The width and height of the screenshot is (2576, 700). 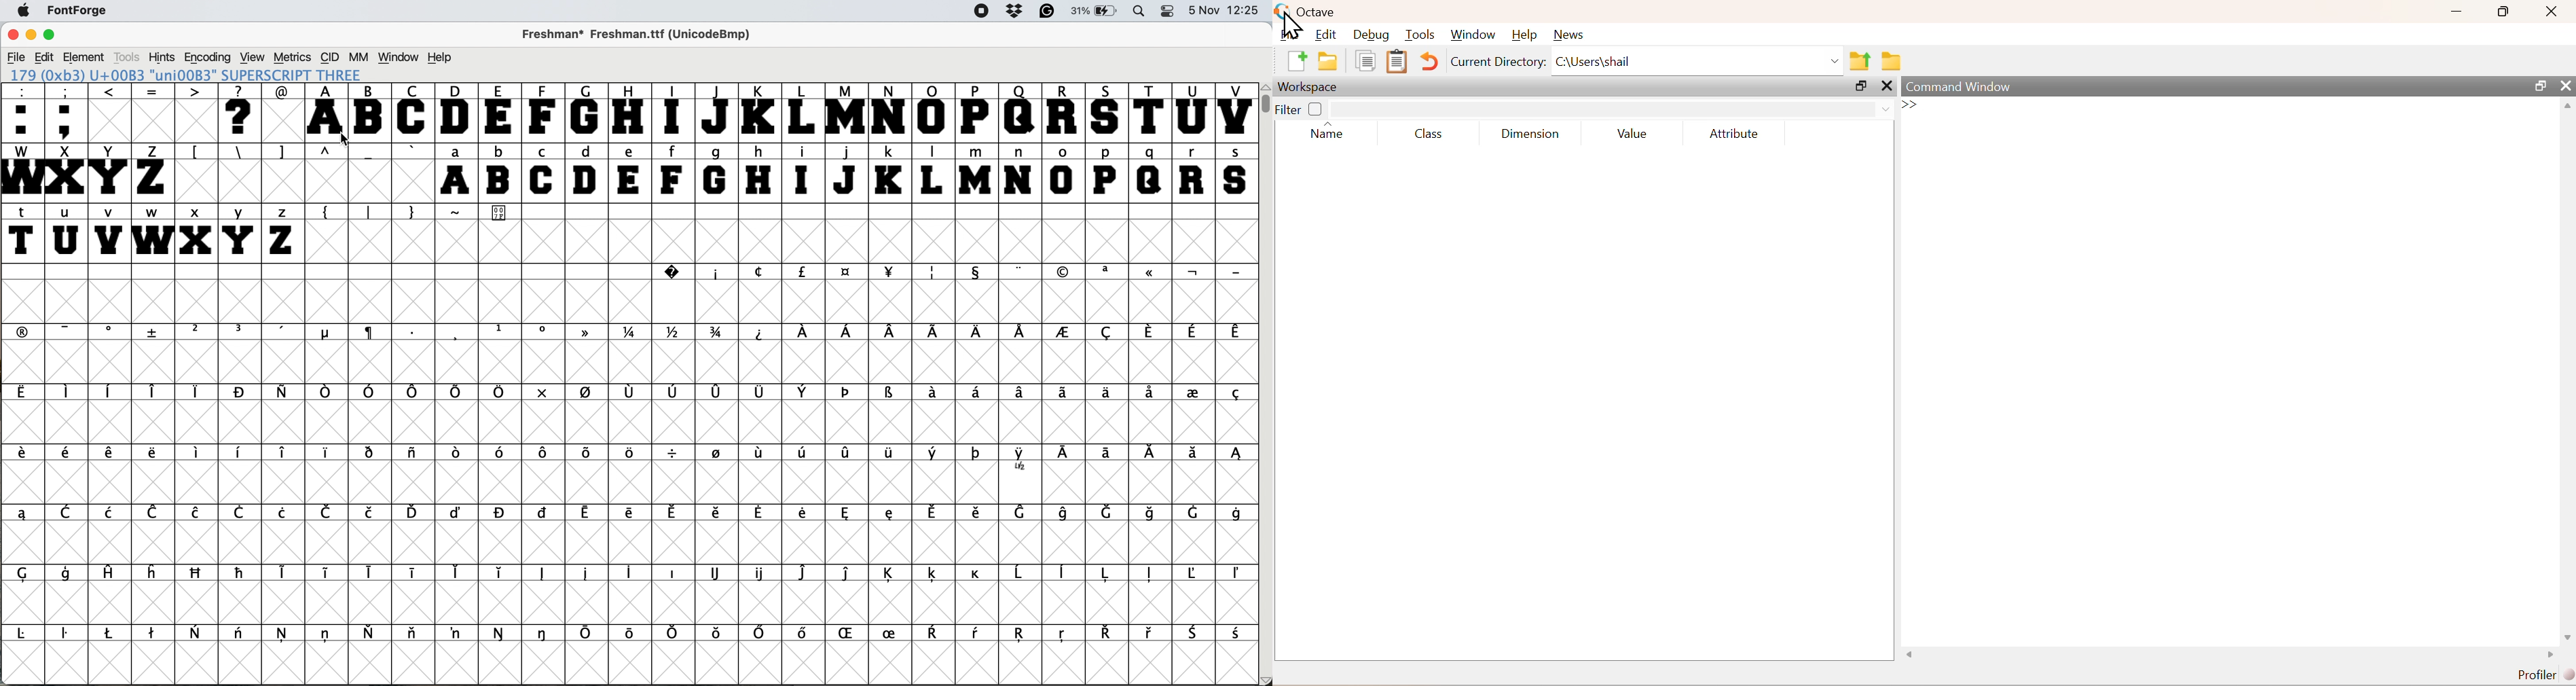 I want to click on Q, so click(x=1020, y=112).